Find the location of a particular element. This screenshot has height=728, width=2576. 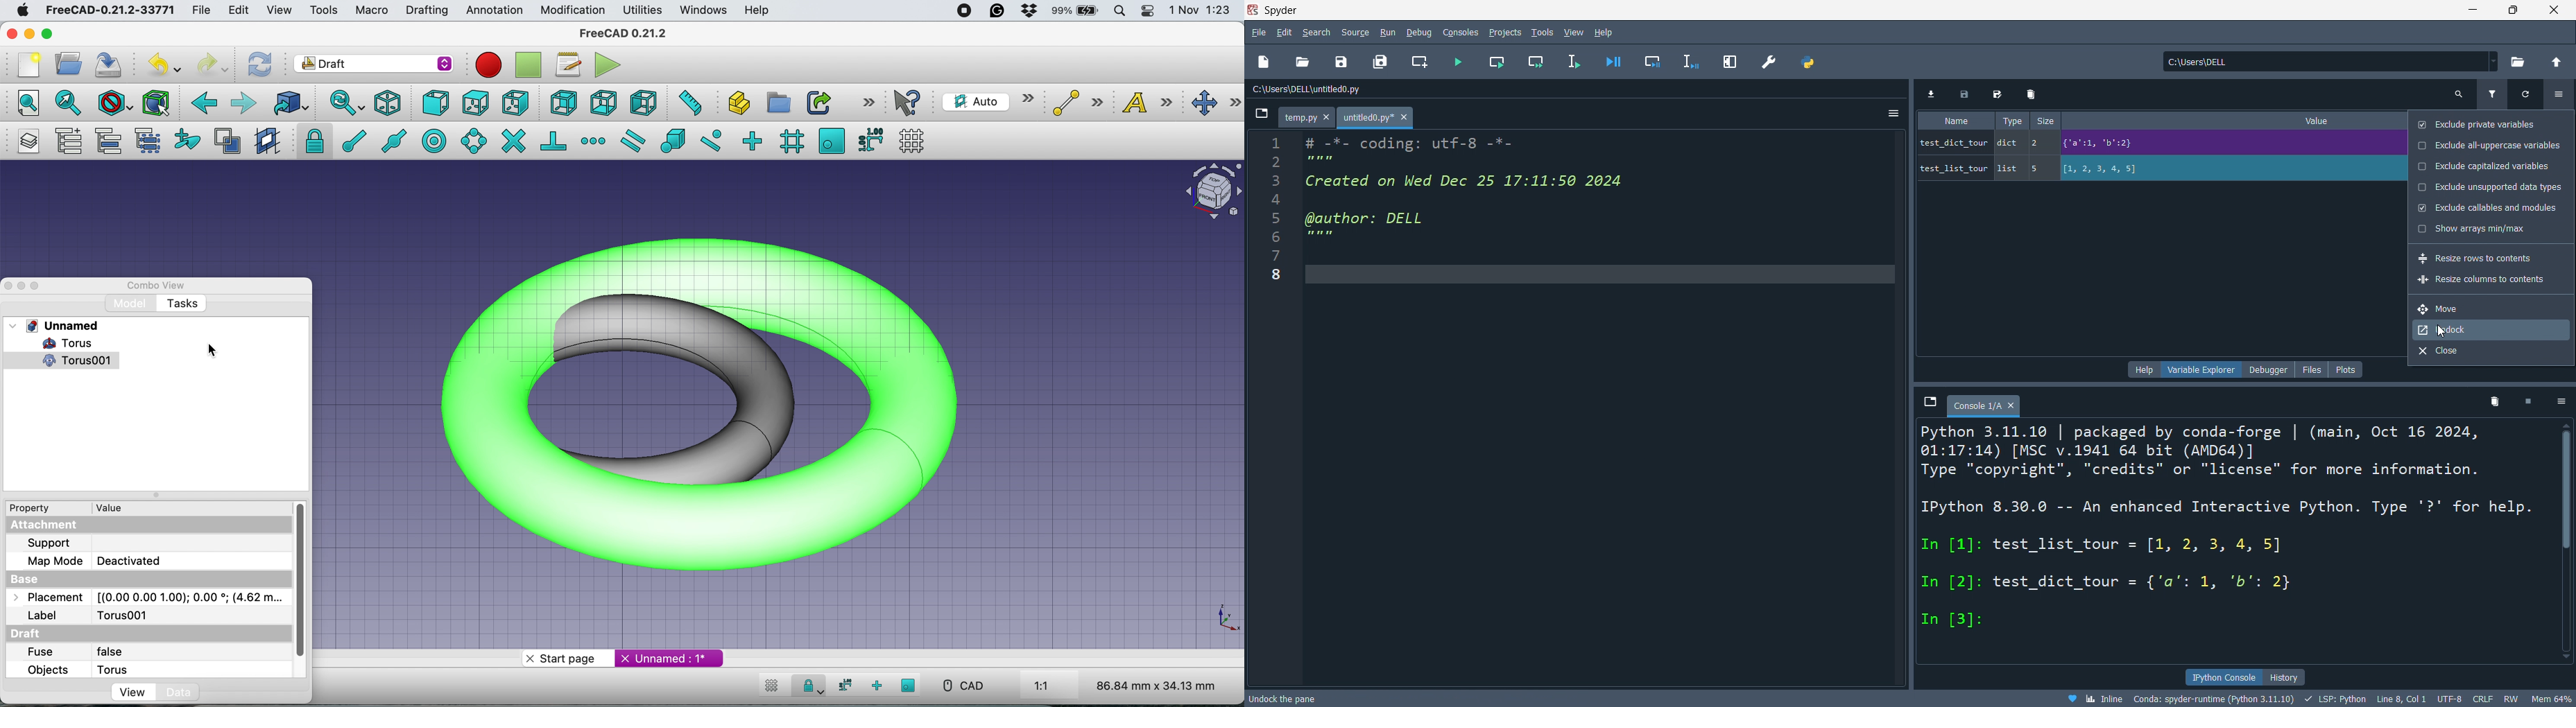

line number is located at coordinates (1281, 408).